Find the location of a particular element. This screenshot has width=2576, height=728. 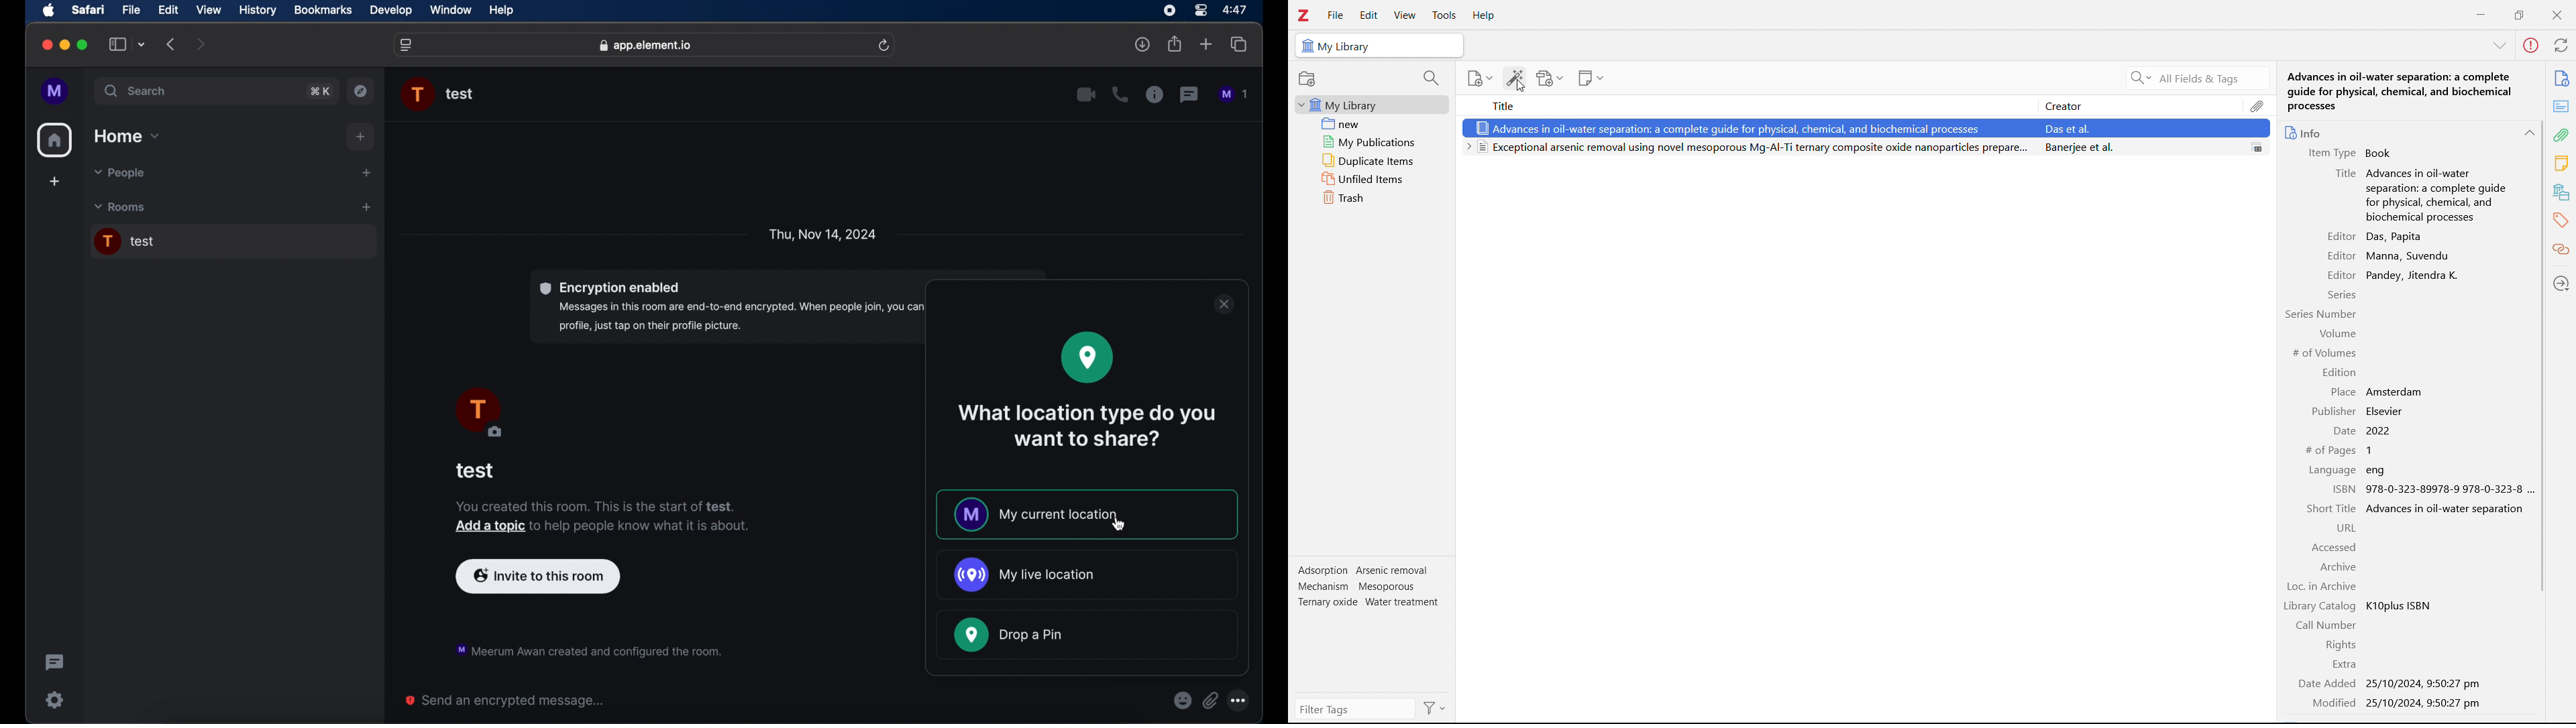

video call is located at coordinates (1086, 95).